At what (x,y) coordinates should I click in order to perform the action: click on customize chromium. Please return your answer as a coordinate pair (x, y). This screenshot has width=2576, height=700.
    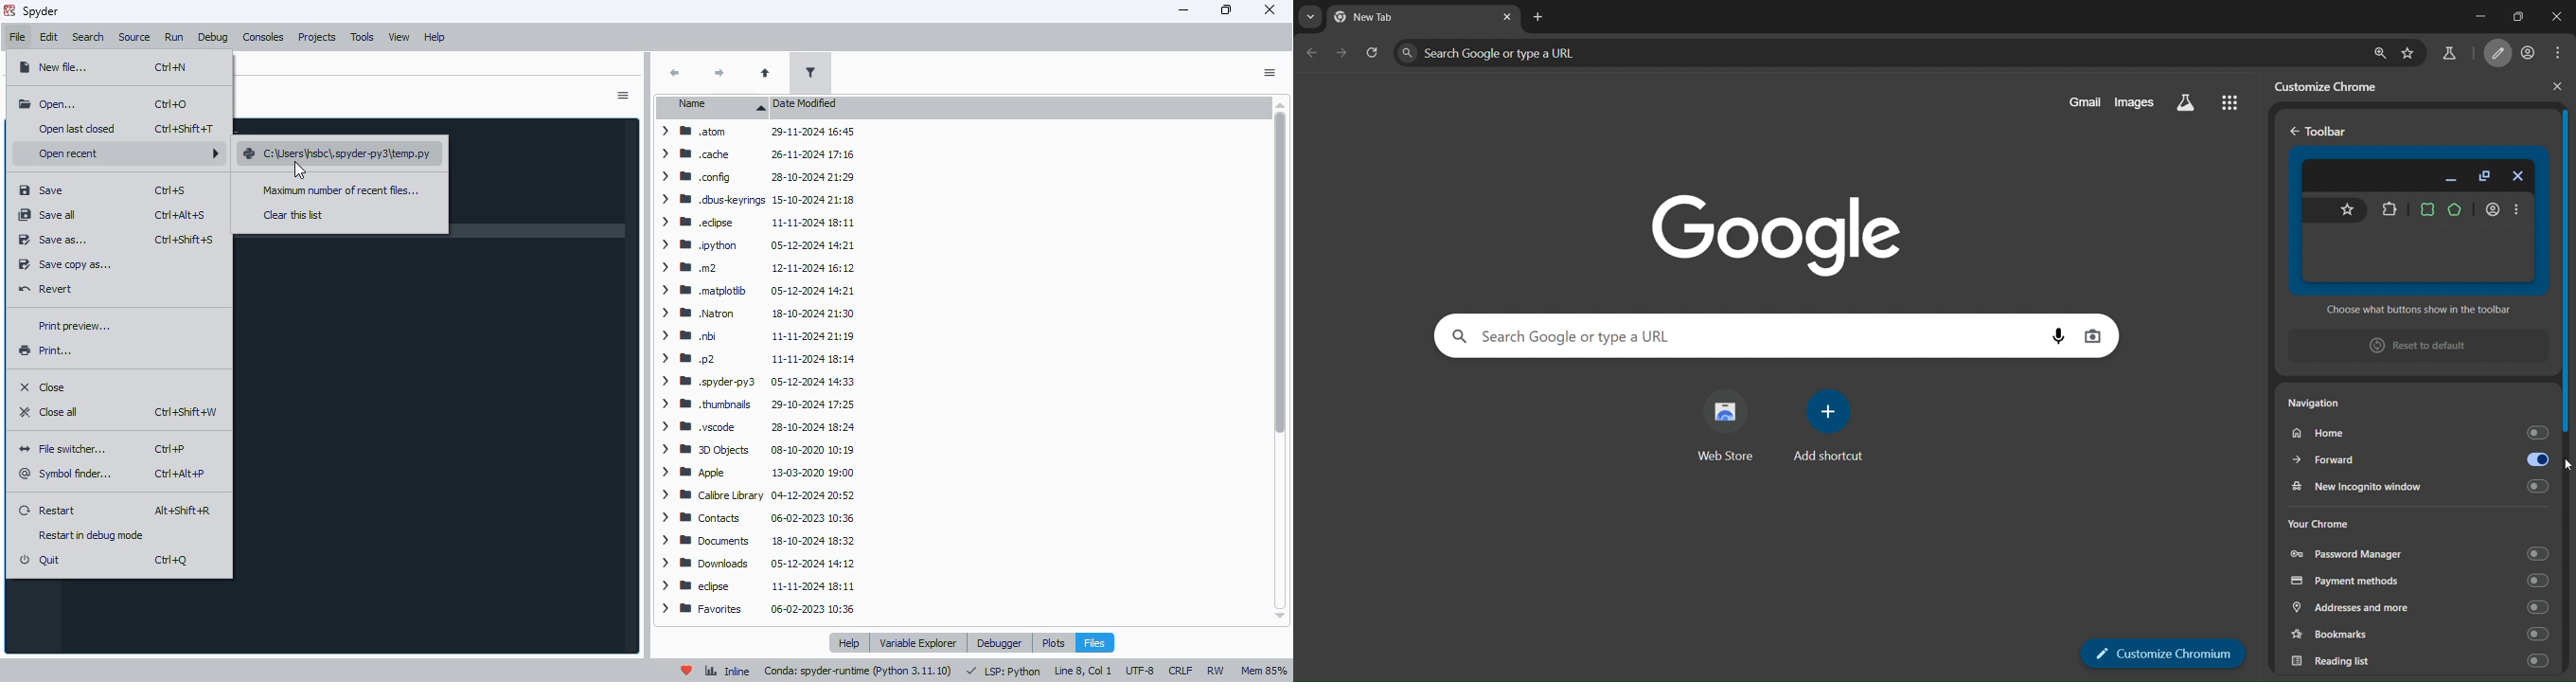
    Looking at the image, I should click on (2501, 54).